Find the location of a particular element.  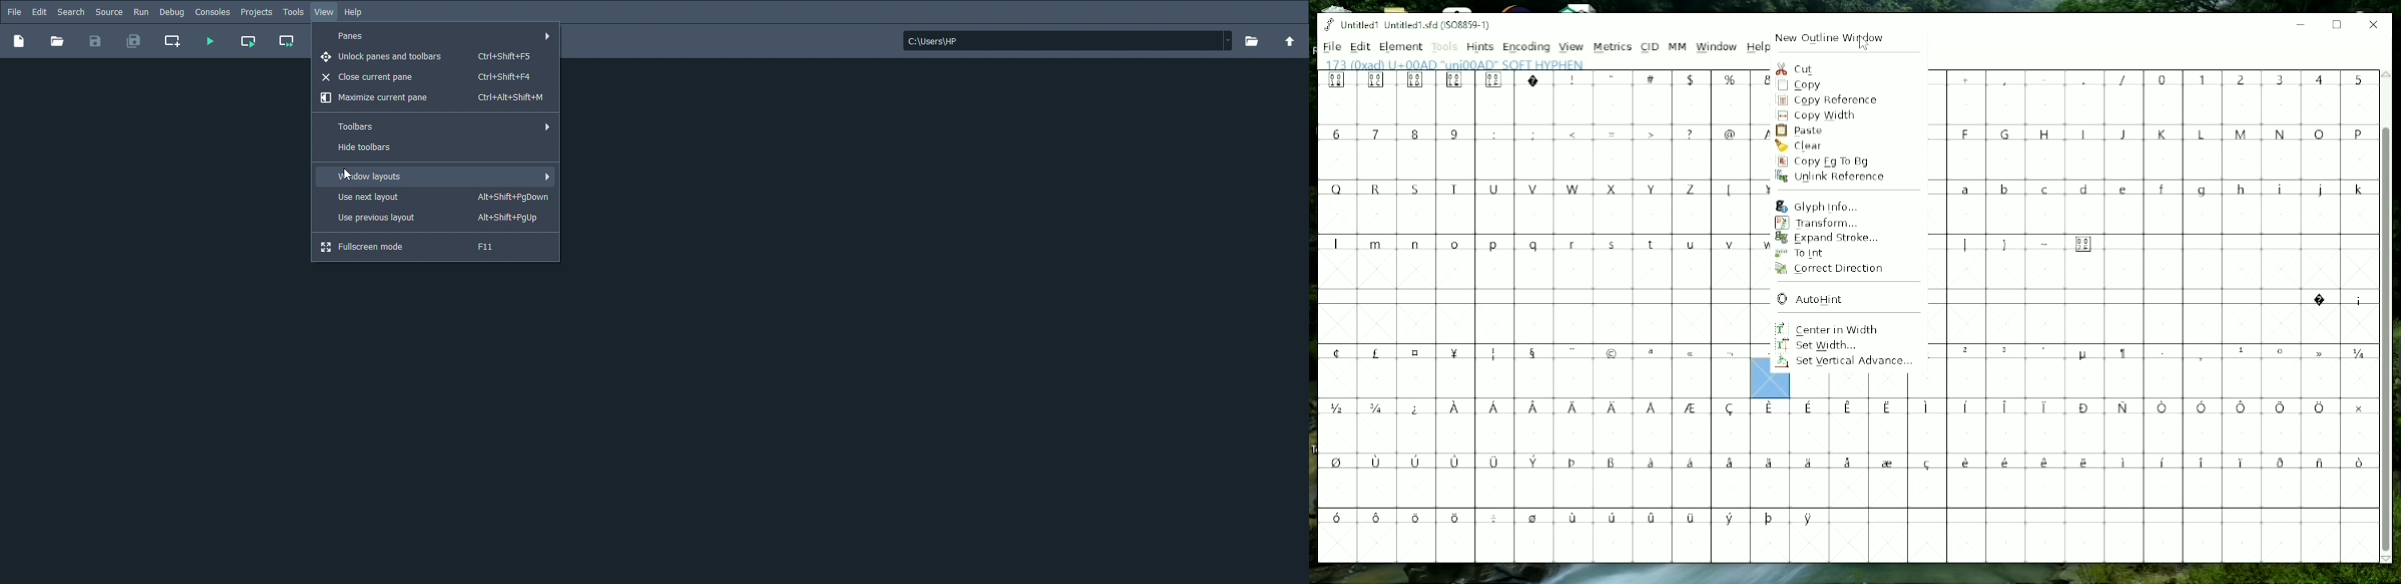

Symbols is located at coordinates (1844, 466).